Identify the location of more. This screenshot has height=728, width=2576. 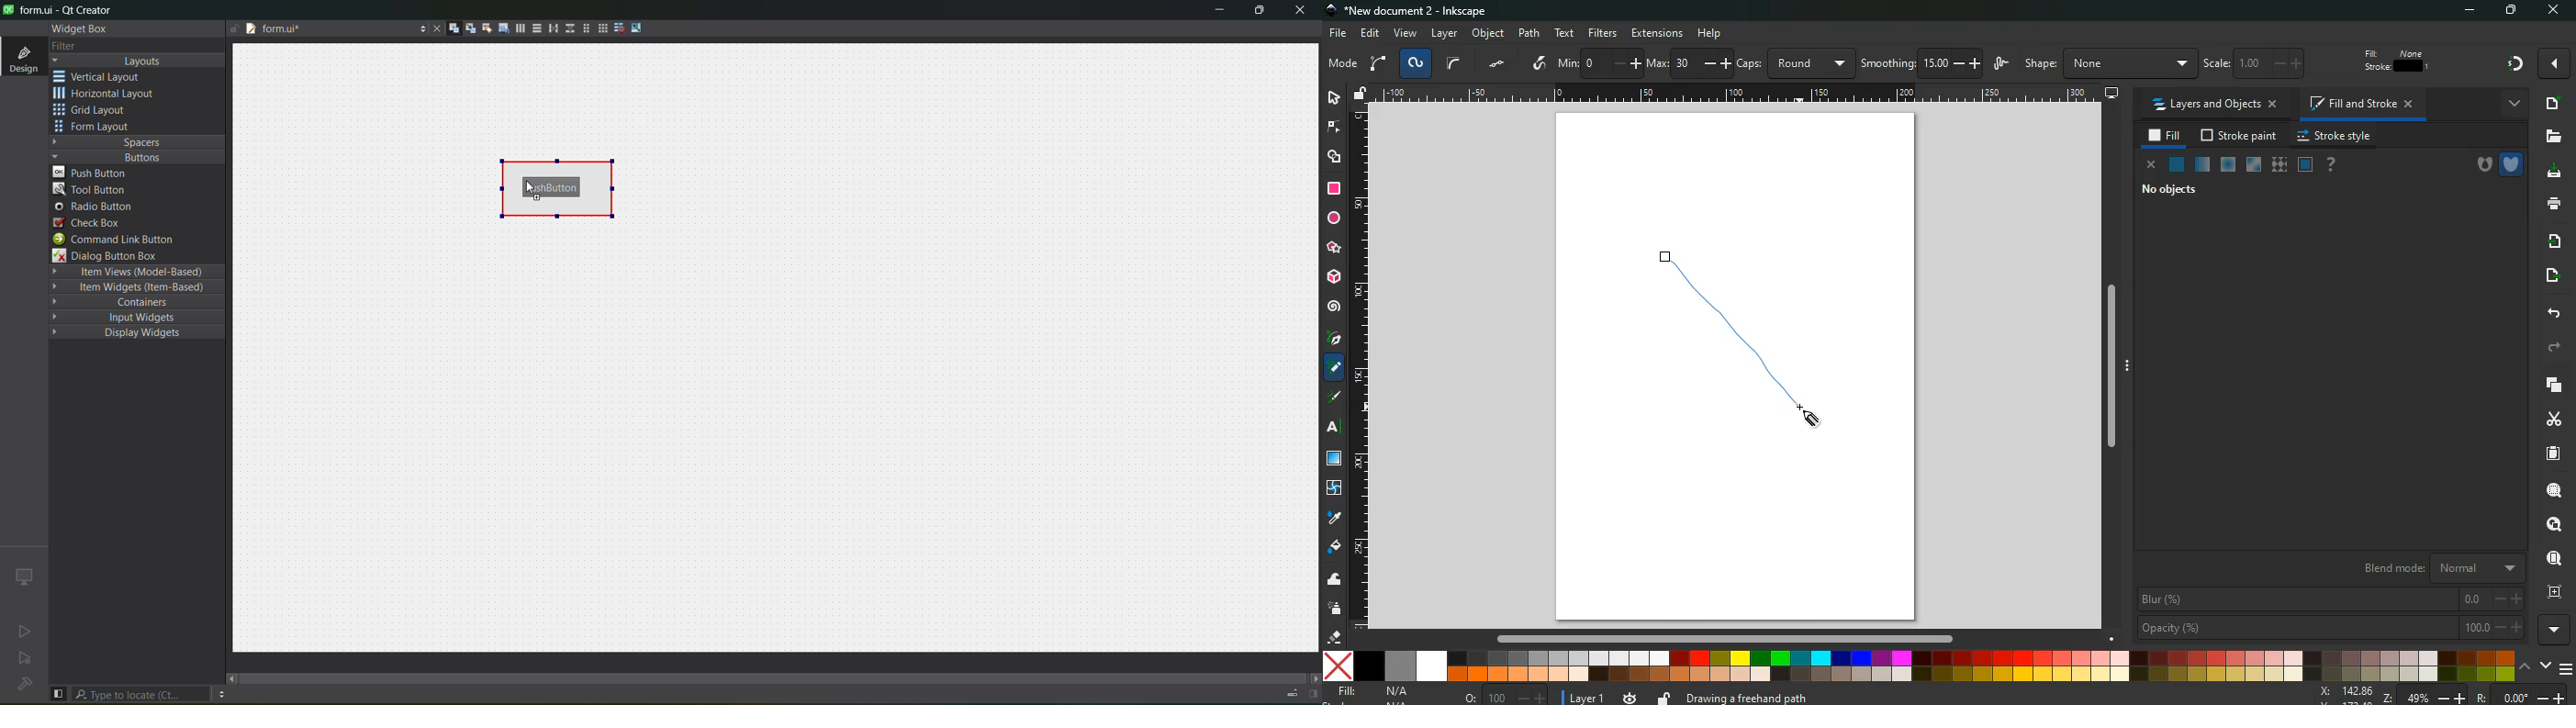
(2515, 106).